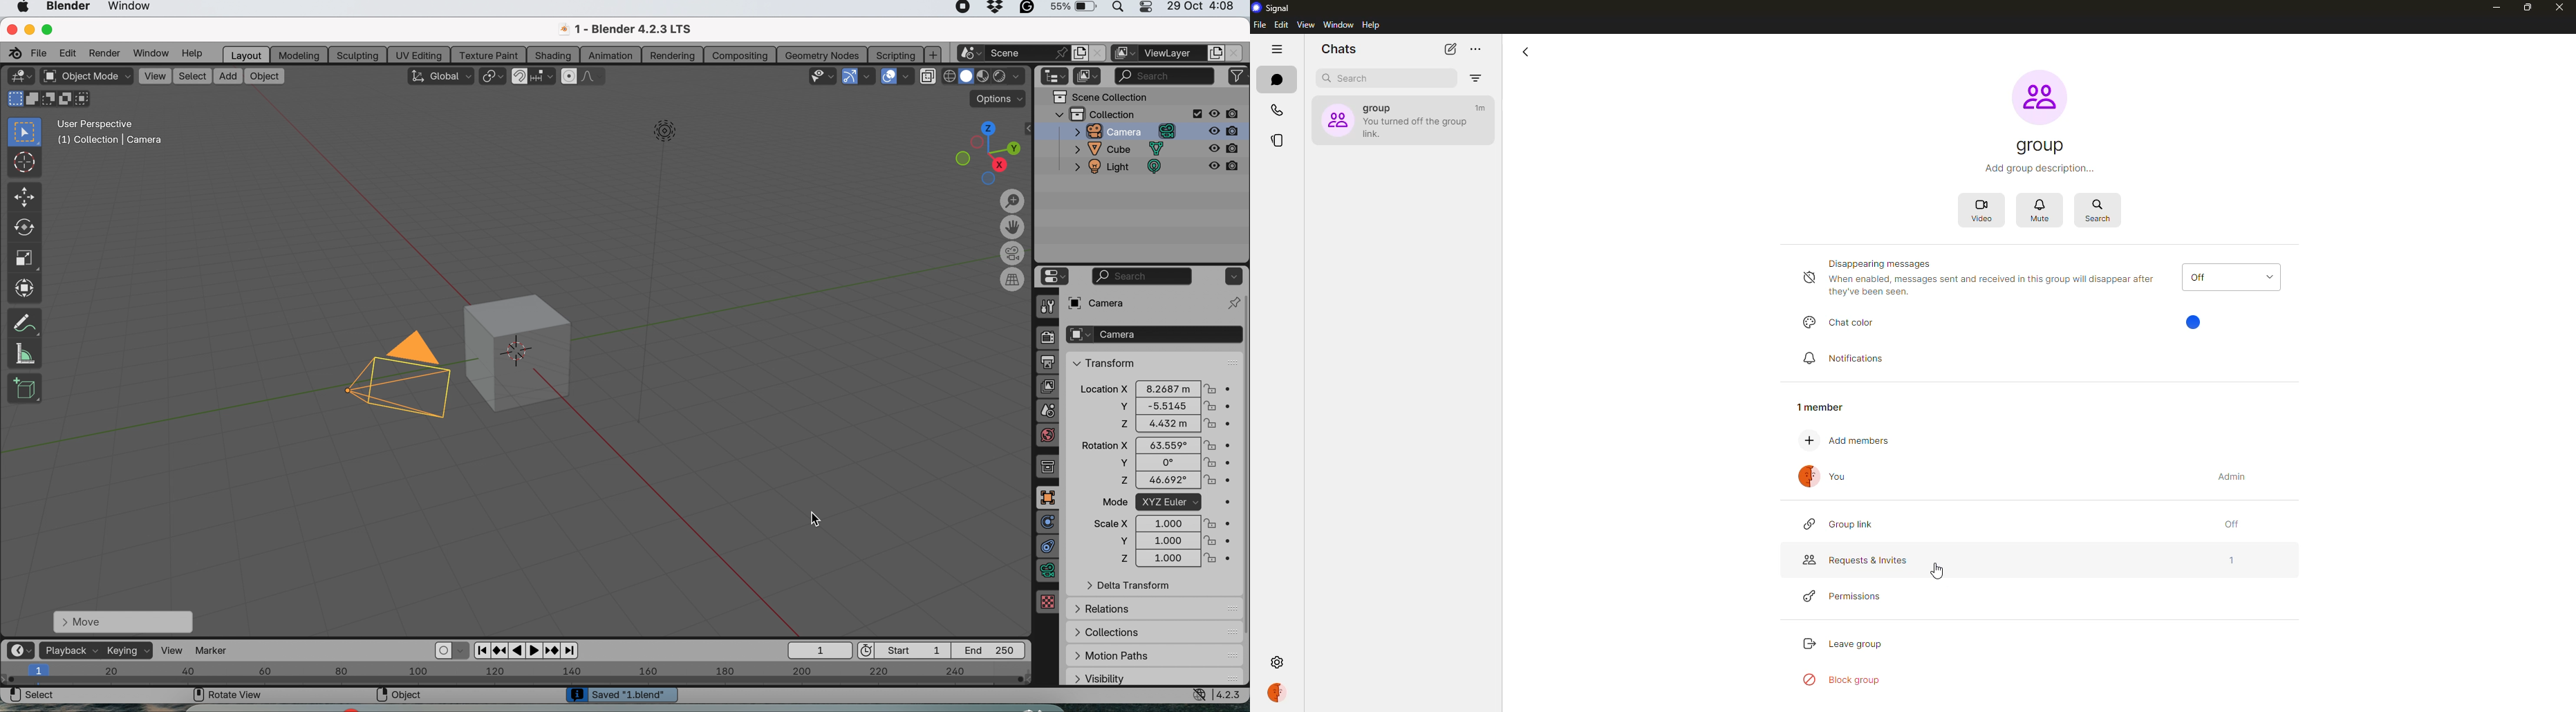 This screenshot has height=728, width=2576. What do you see at coordinates (2098, 209) in the screenshot?
I see `search` at bounding box center [2098, 209].